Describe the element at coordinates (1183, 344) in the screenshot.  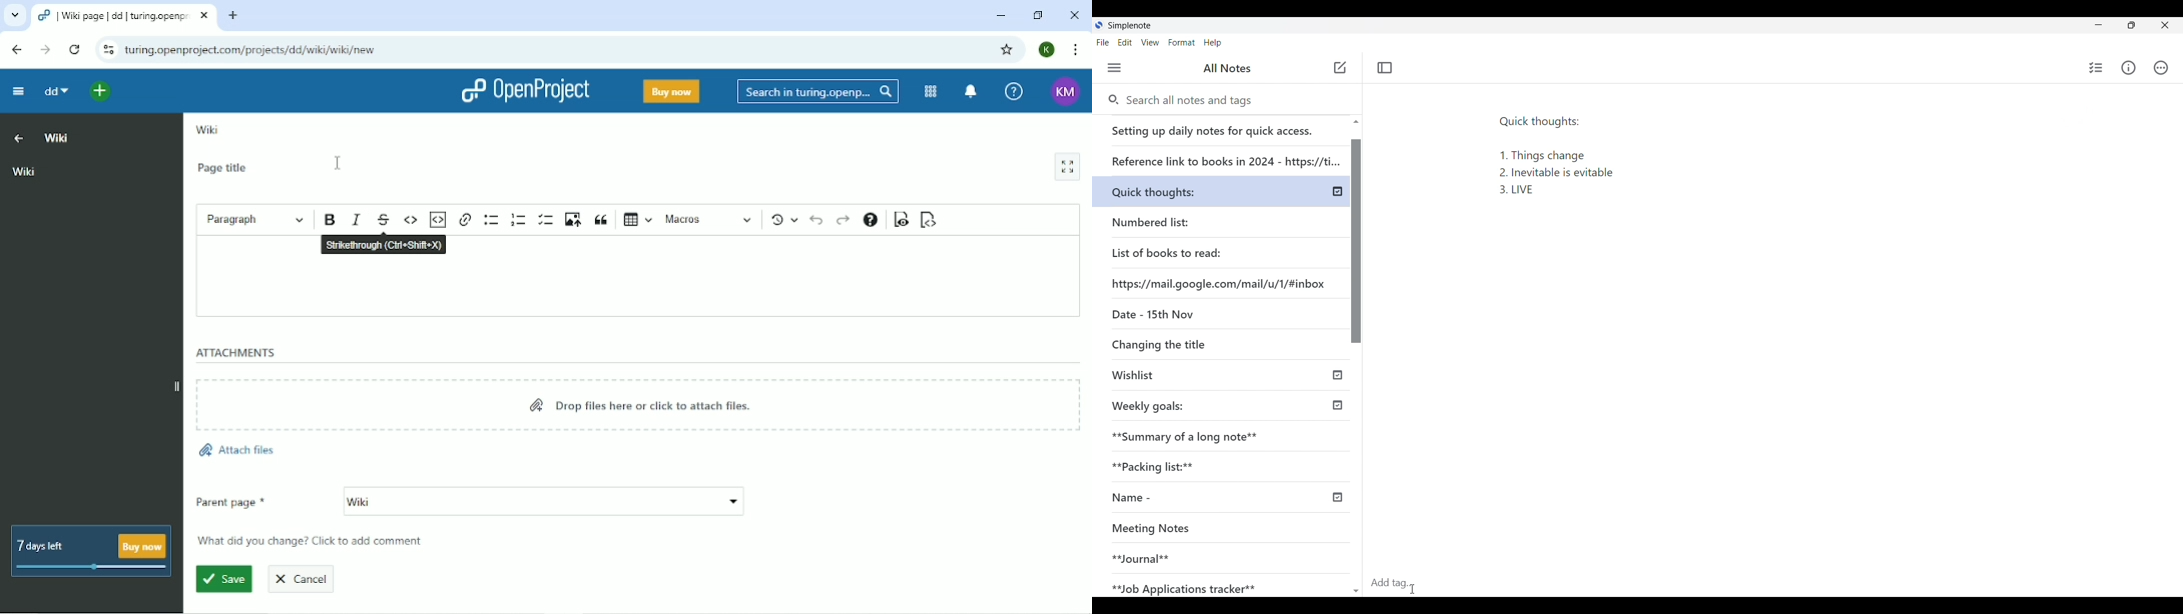
I see `Changing the title` at that location.